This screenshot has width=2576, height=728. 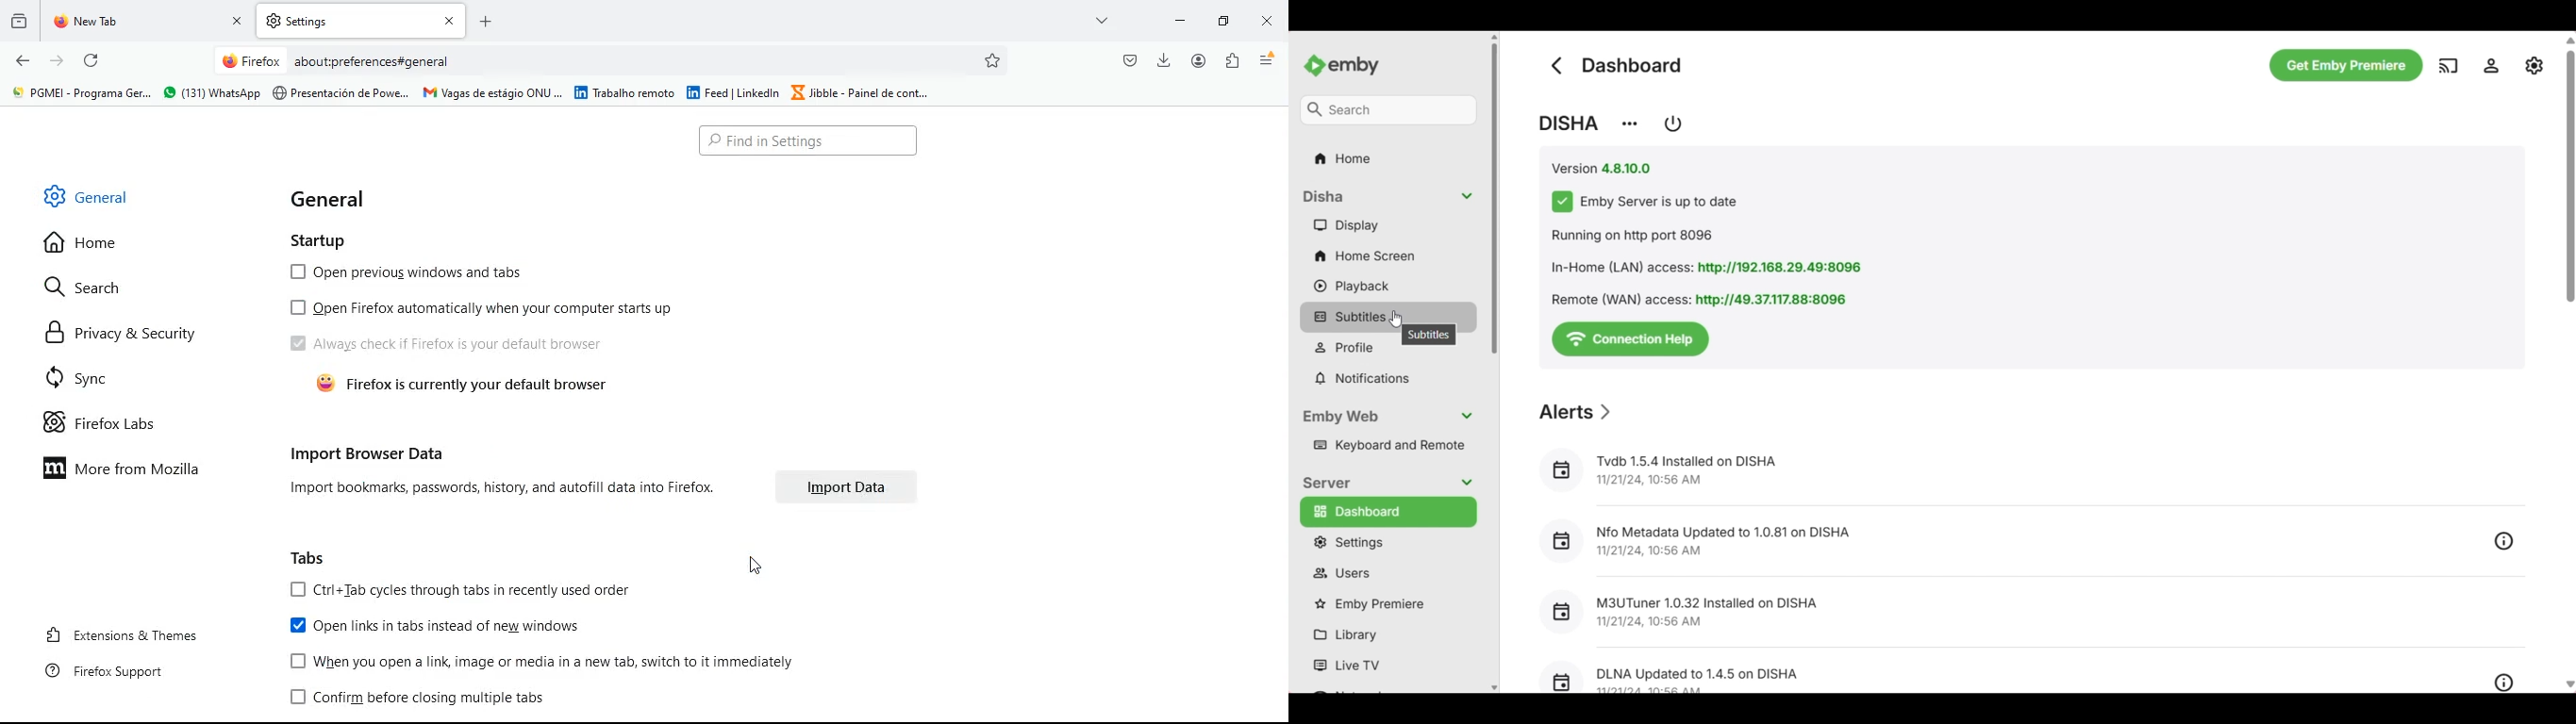 What do you see at coordinates (443, 628) in the screenshot?
I see `open links in tabs  instead of new windows` at bounding box center [443, 628].